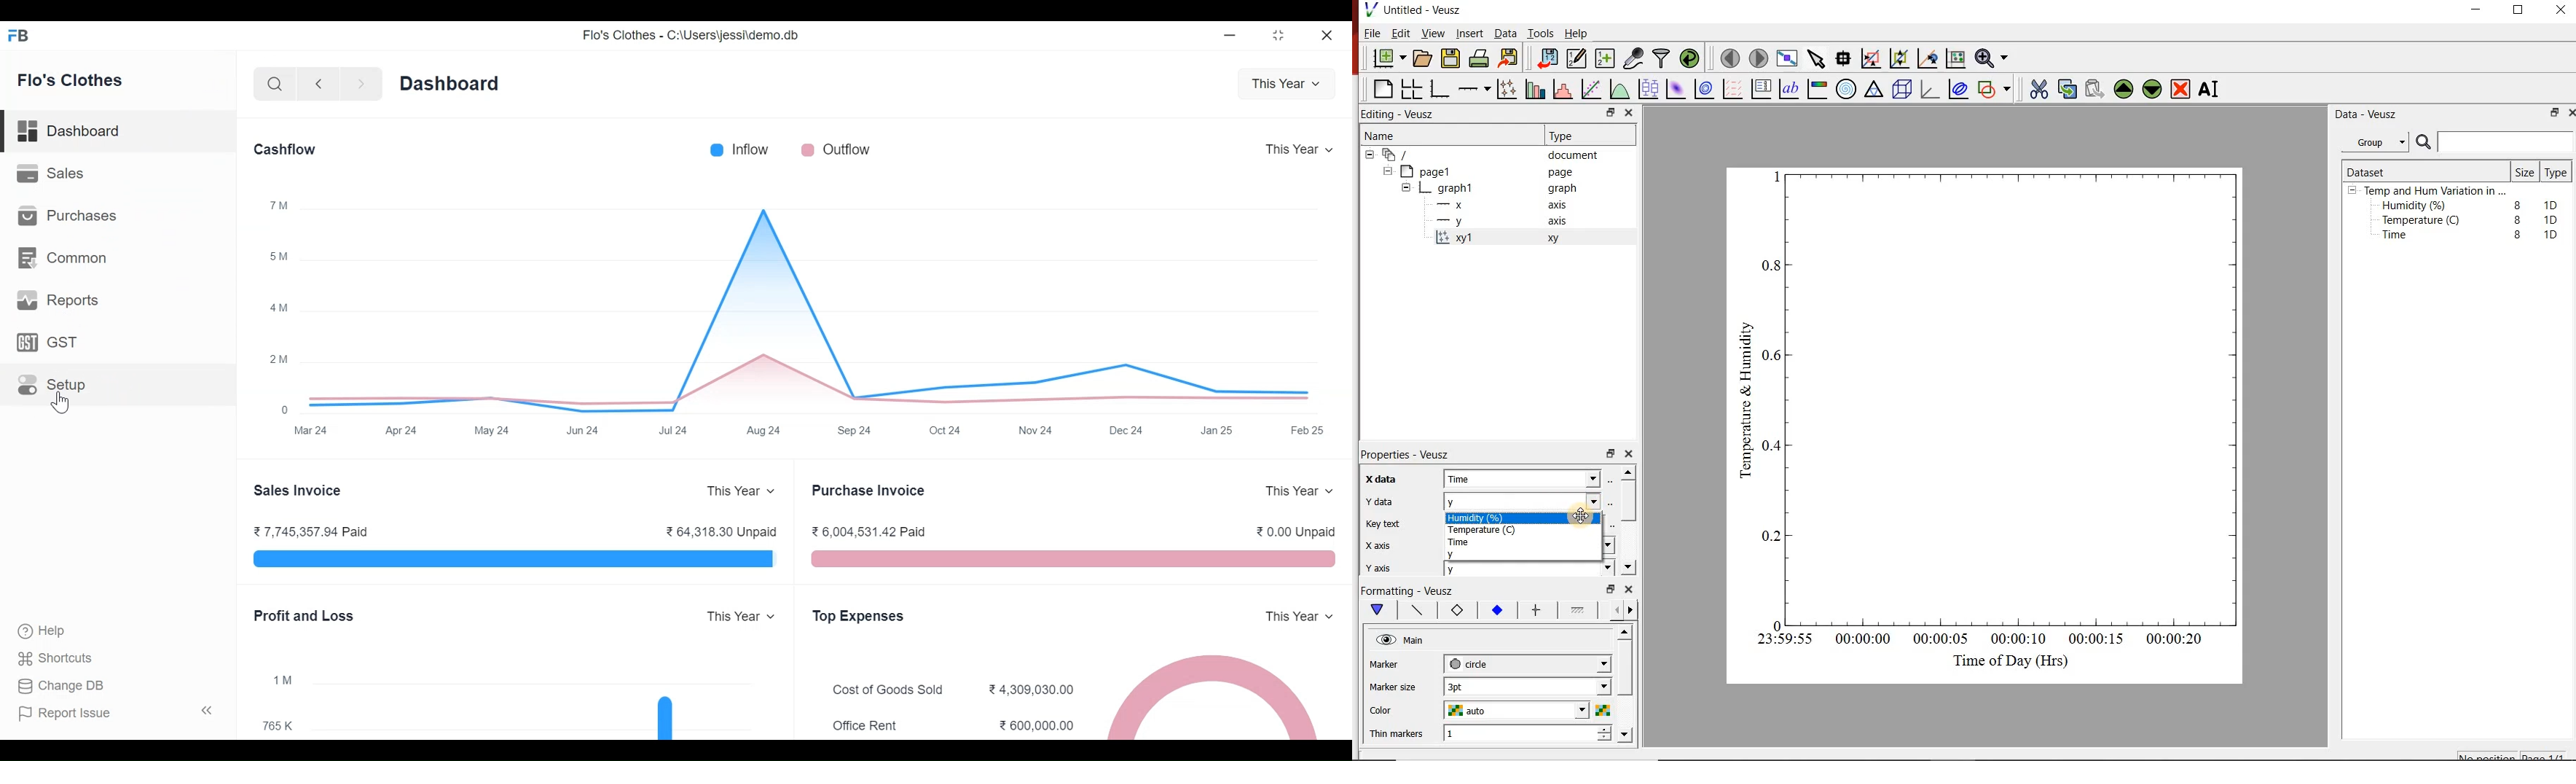 The image size is (2576, 784). I want to click on Jan 25, so click(1218, 431).